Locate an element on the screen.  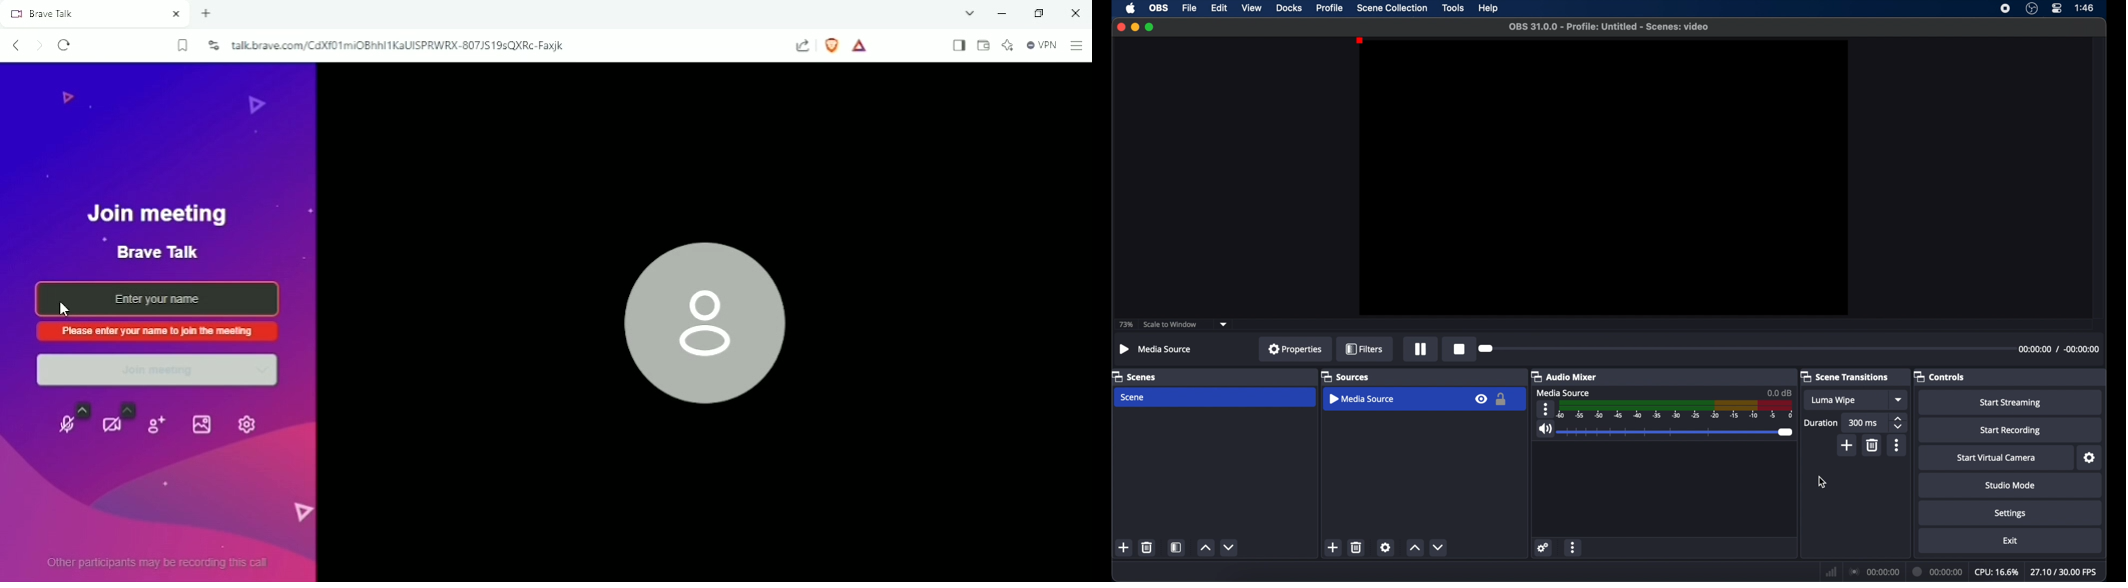
more options is located at coordinates (1898, 445).